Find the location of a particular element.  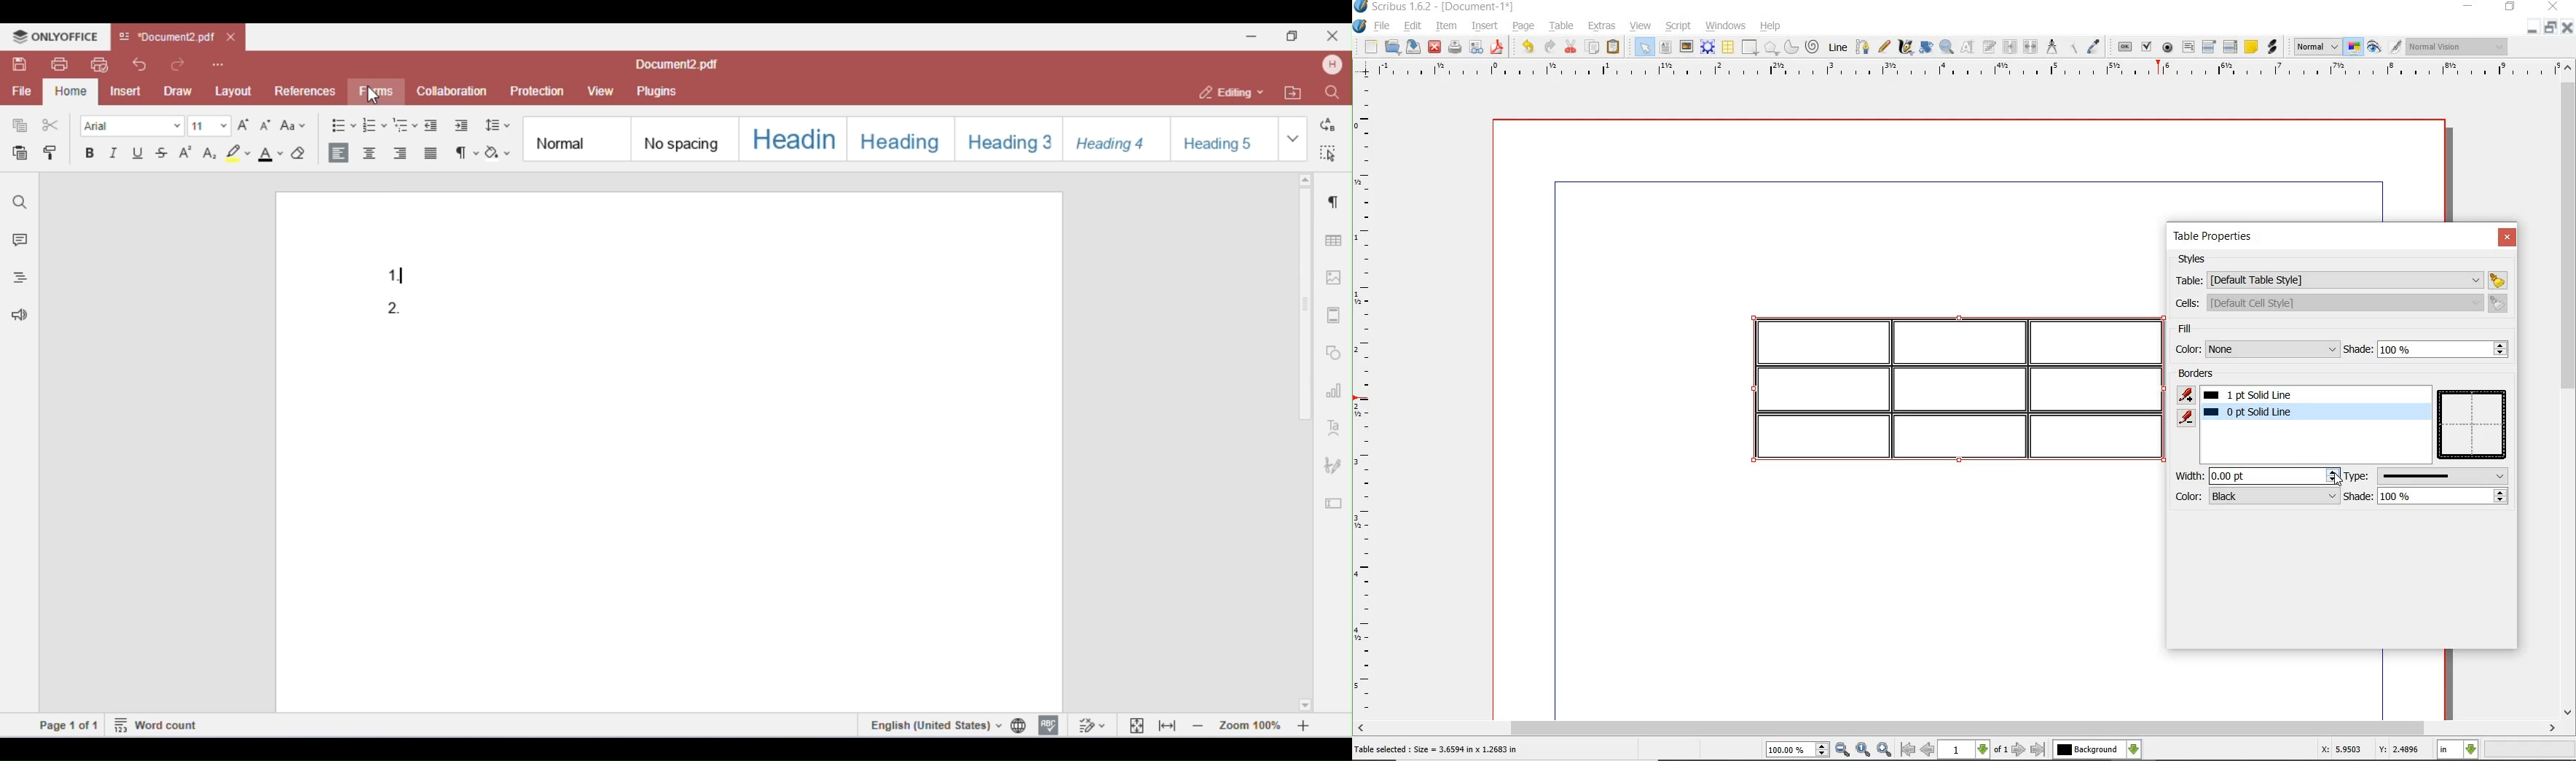

width is located at coordinates (2255, 475).